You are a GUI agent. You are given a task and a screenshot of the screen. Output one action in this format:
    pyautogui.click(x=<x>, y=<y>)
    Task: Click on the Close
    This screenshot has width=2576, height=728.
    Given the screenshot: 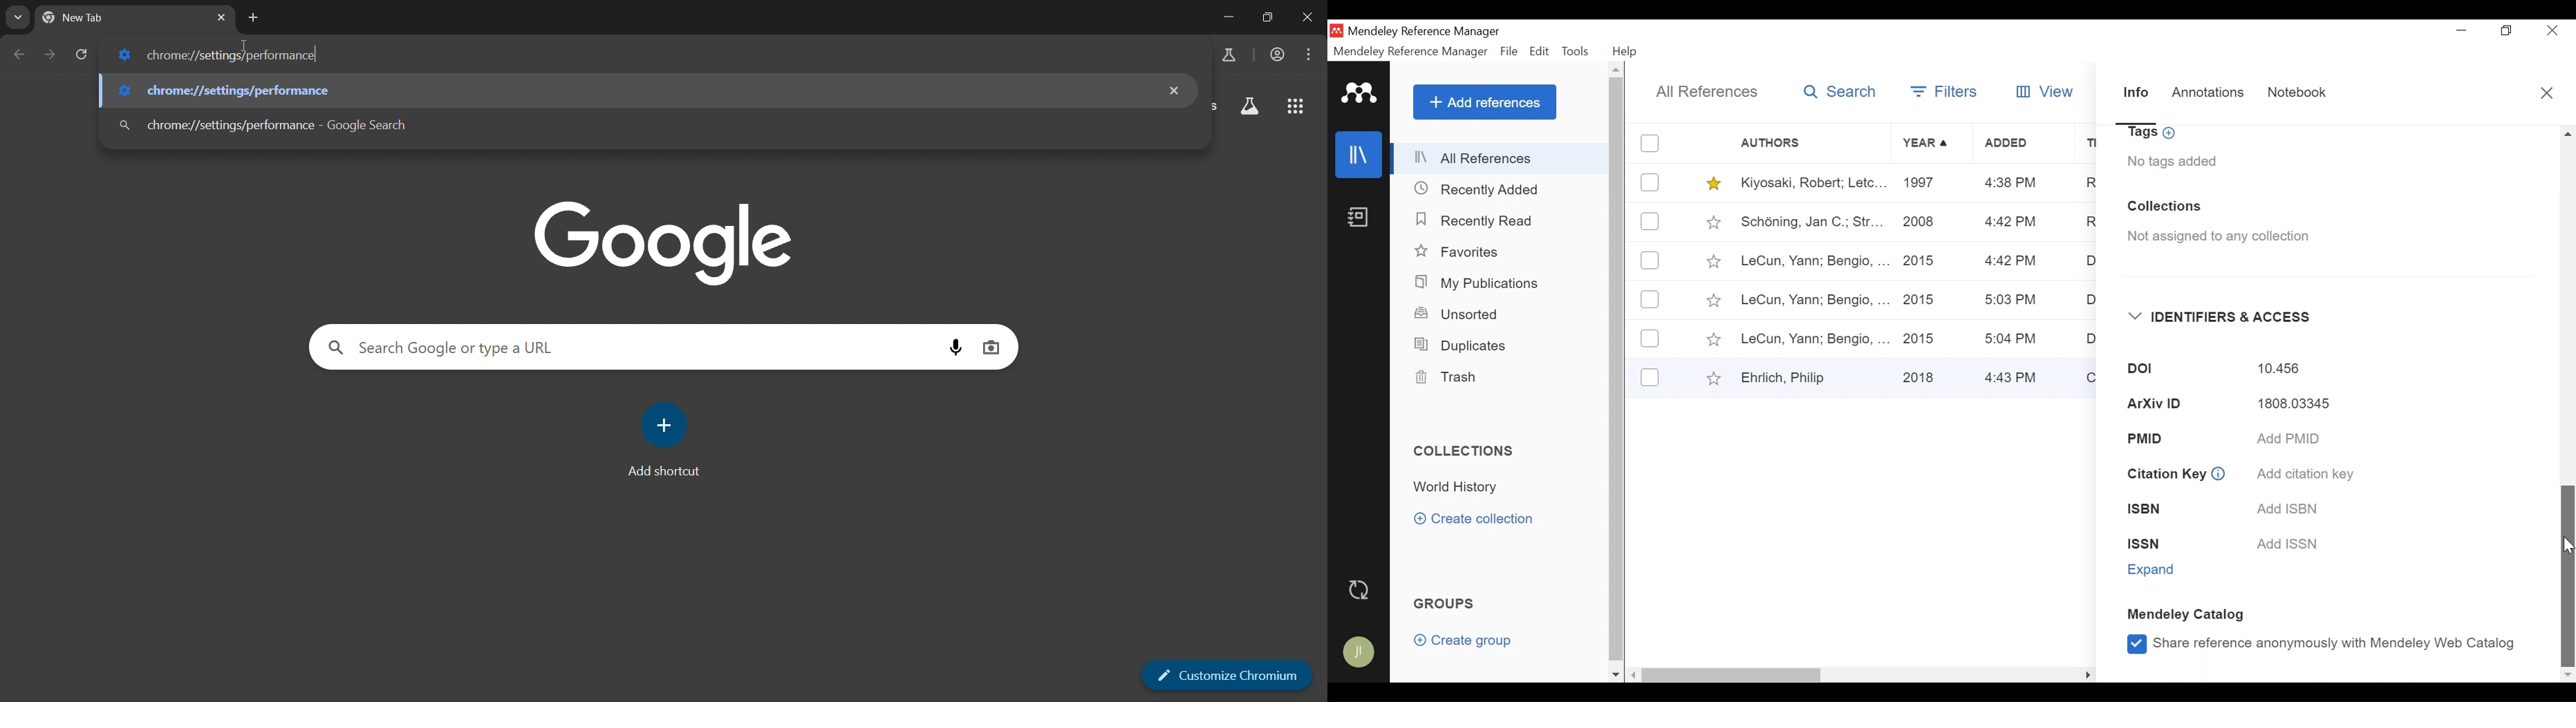 What is the action you would take?
    pyautogui.click(x=2547, y=92)
    